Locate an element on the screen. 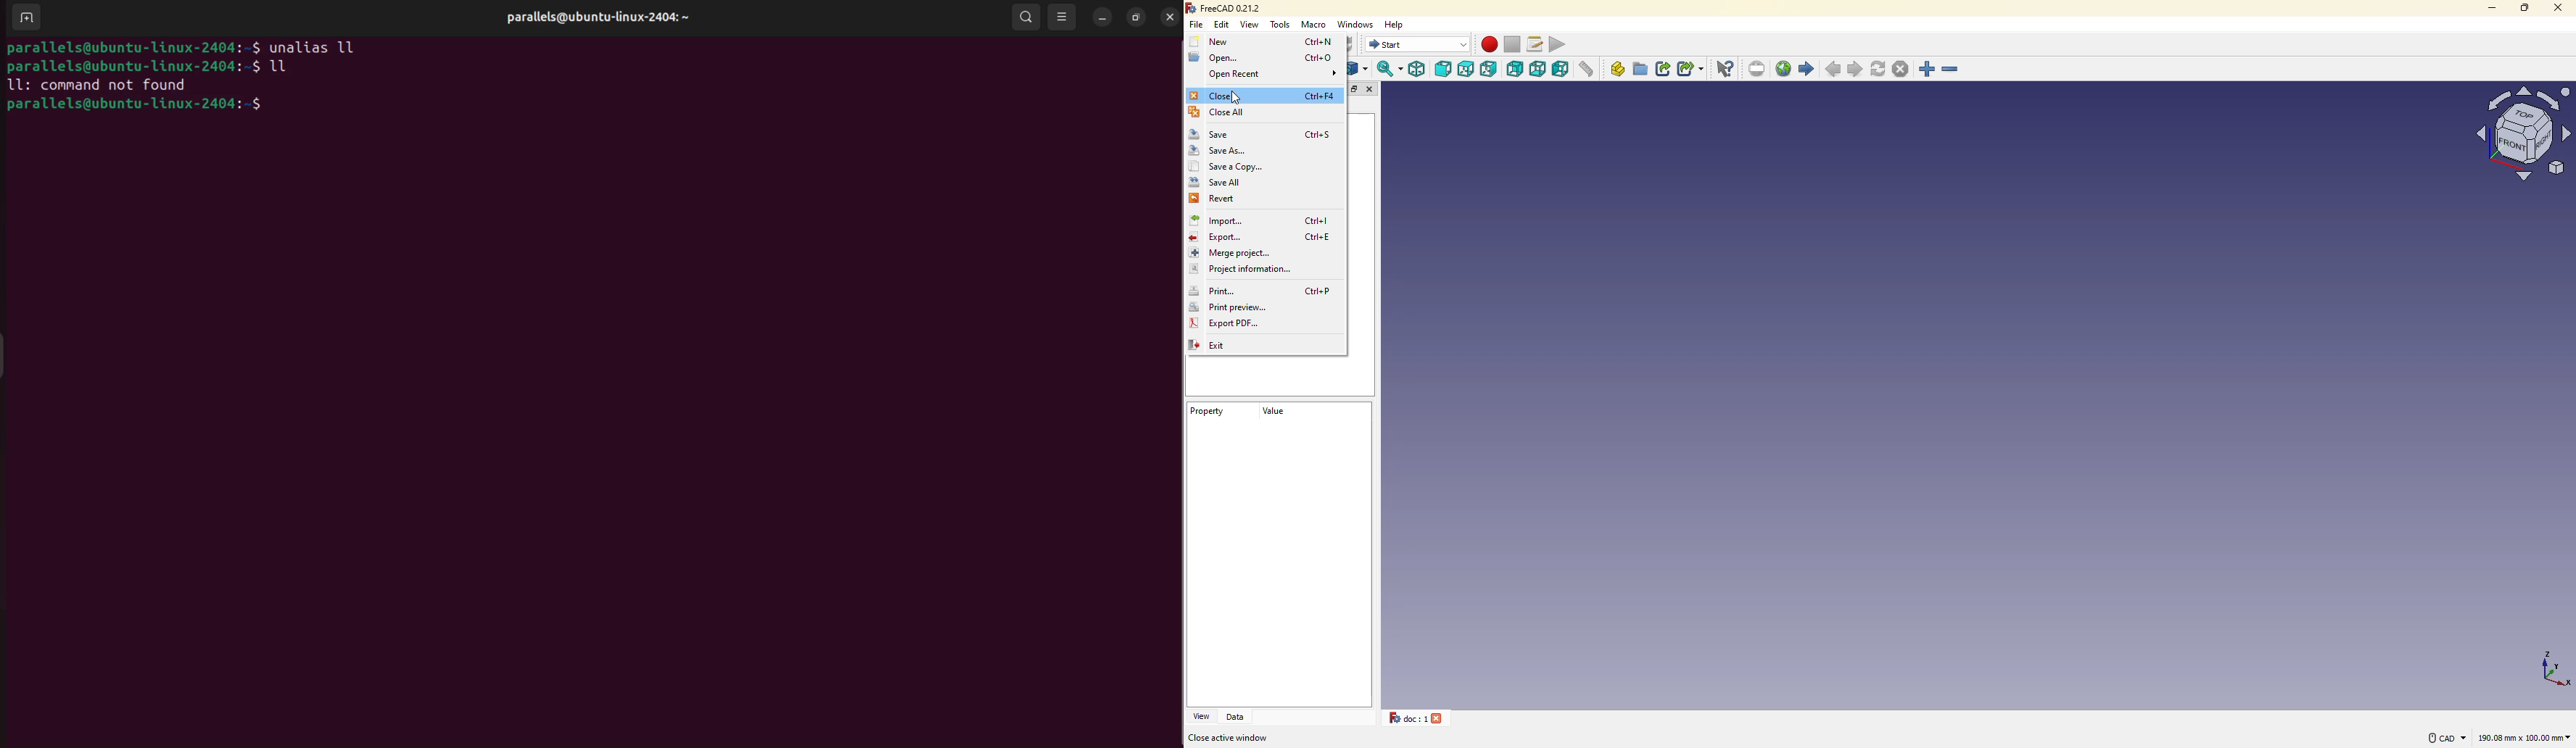 The width and height of the screenshot is (2576, 756). tools is located at coordinates (1281, 25).